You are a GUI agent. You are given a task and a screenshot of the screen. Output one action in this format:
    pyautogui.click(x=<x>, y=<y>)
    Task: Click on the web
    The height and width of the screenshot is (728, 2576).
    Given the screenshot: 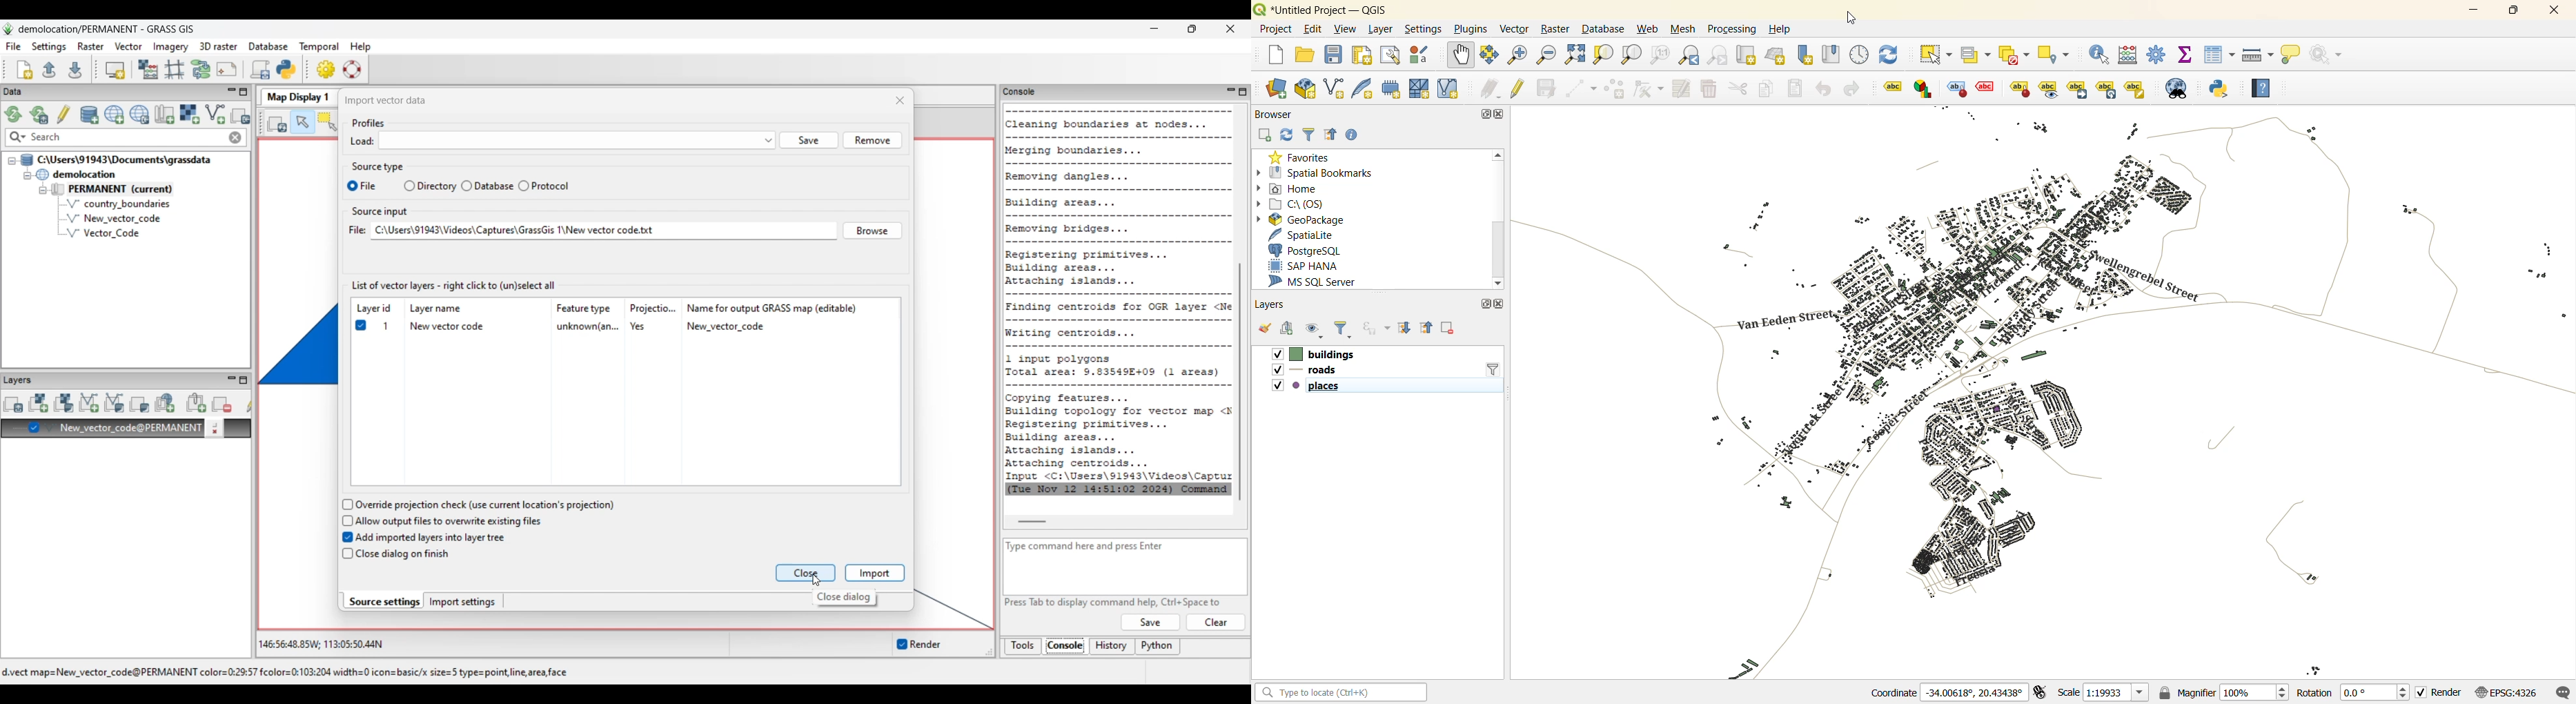 What is the action you would take?
    pyautogui.click(x=1649, y=29)
    